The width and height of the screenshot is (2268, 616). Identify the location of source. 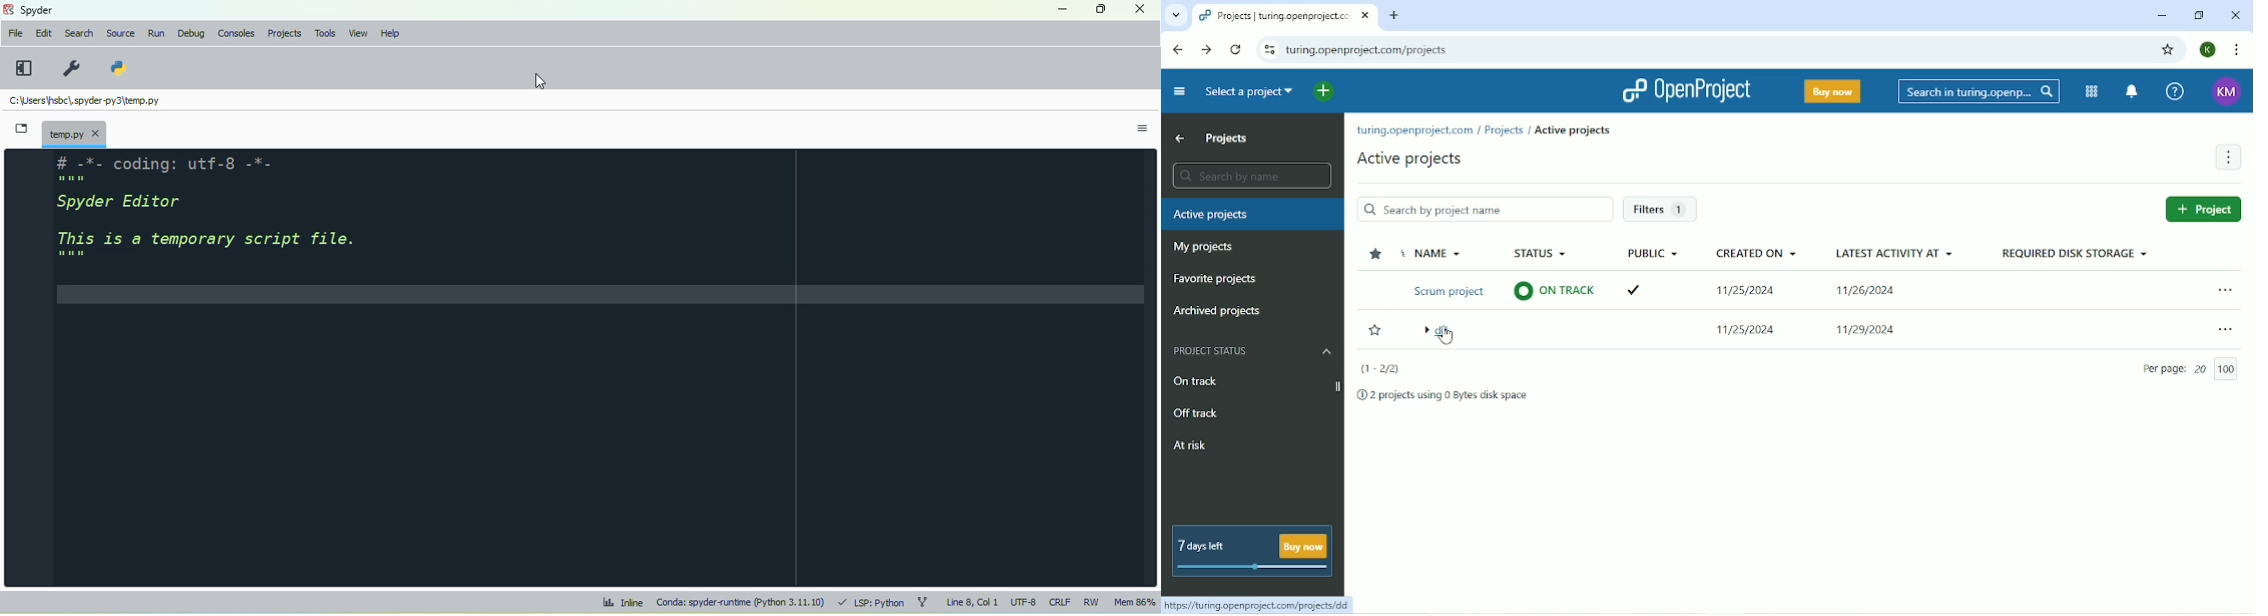
(122, 34).